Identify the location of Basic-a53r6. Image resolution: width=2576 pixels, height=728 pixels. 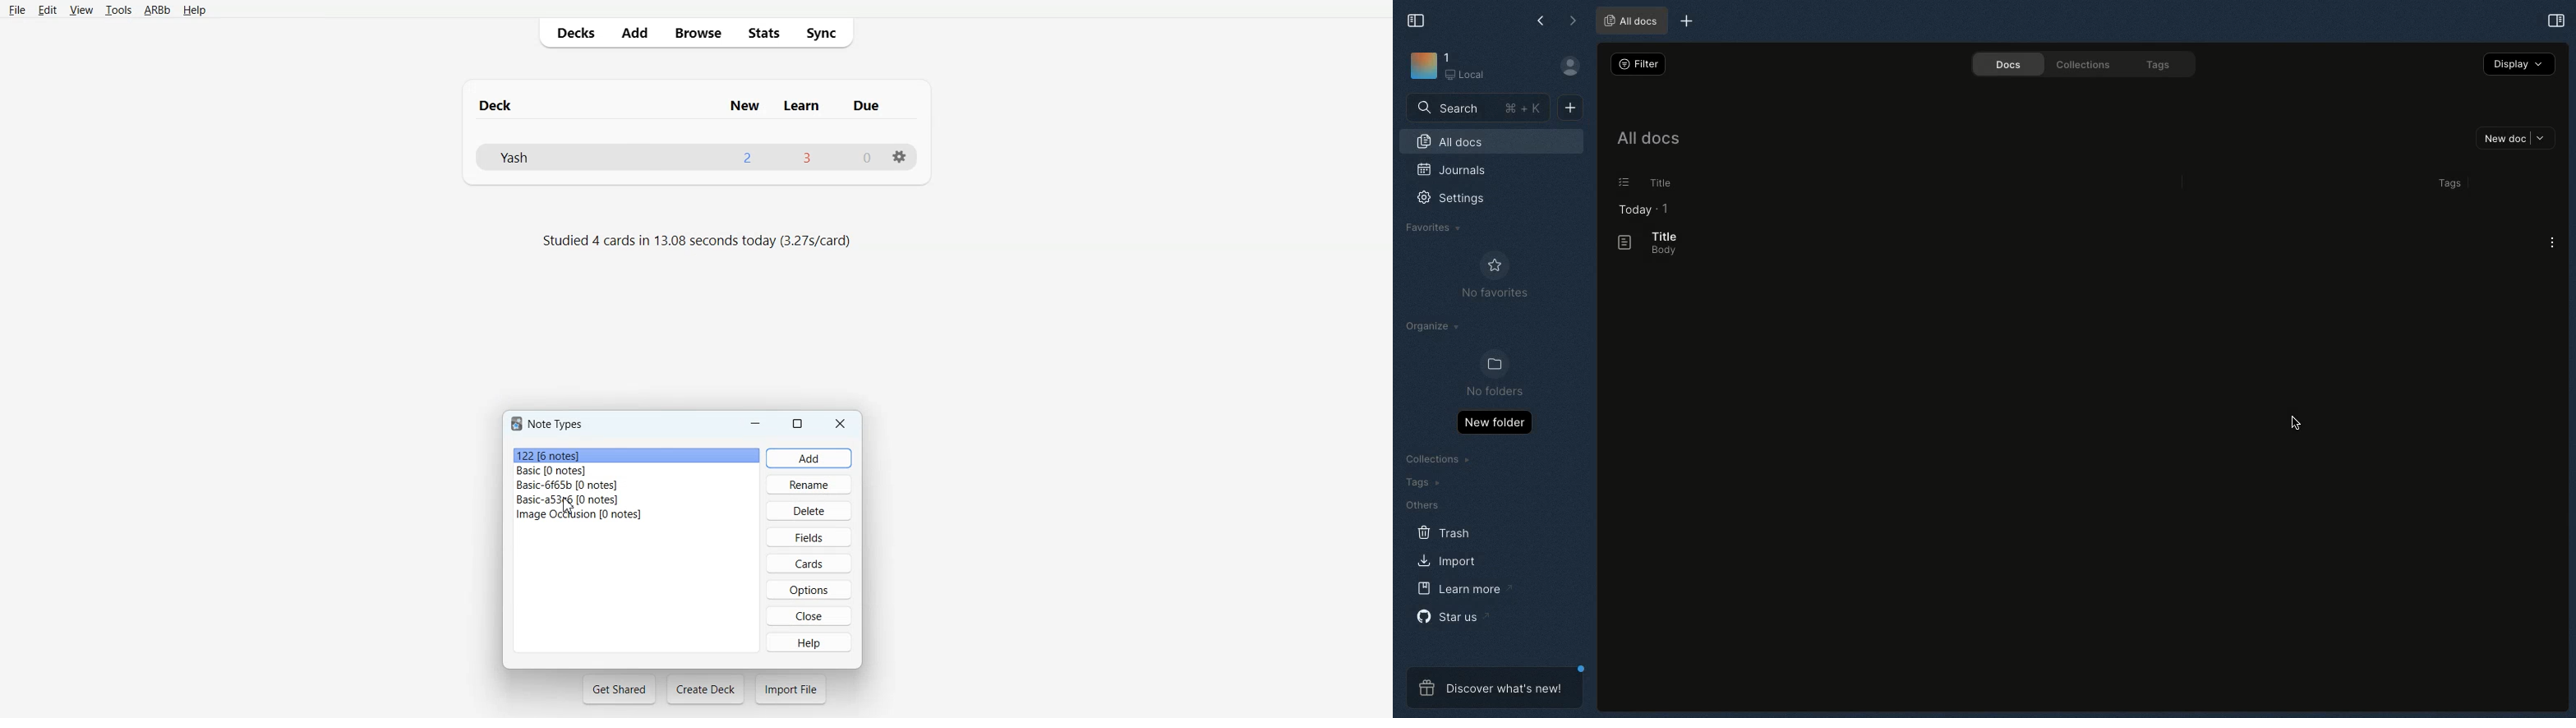
(637, 499).